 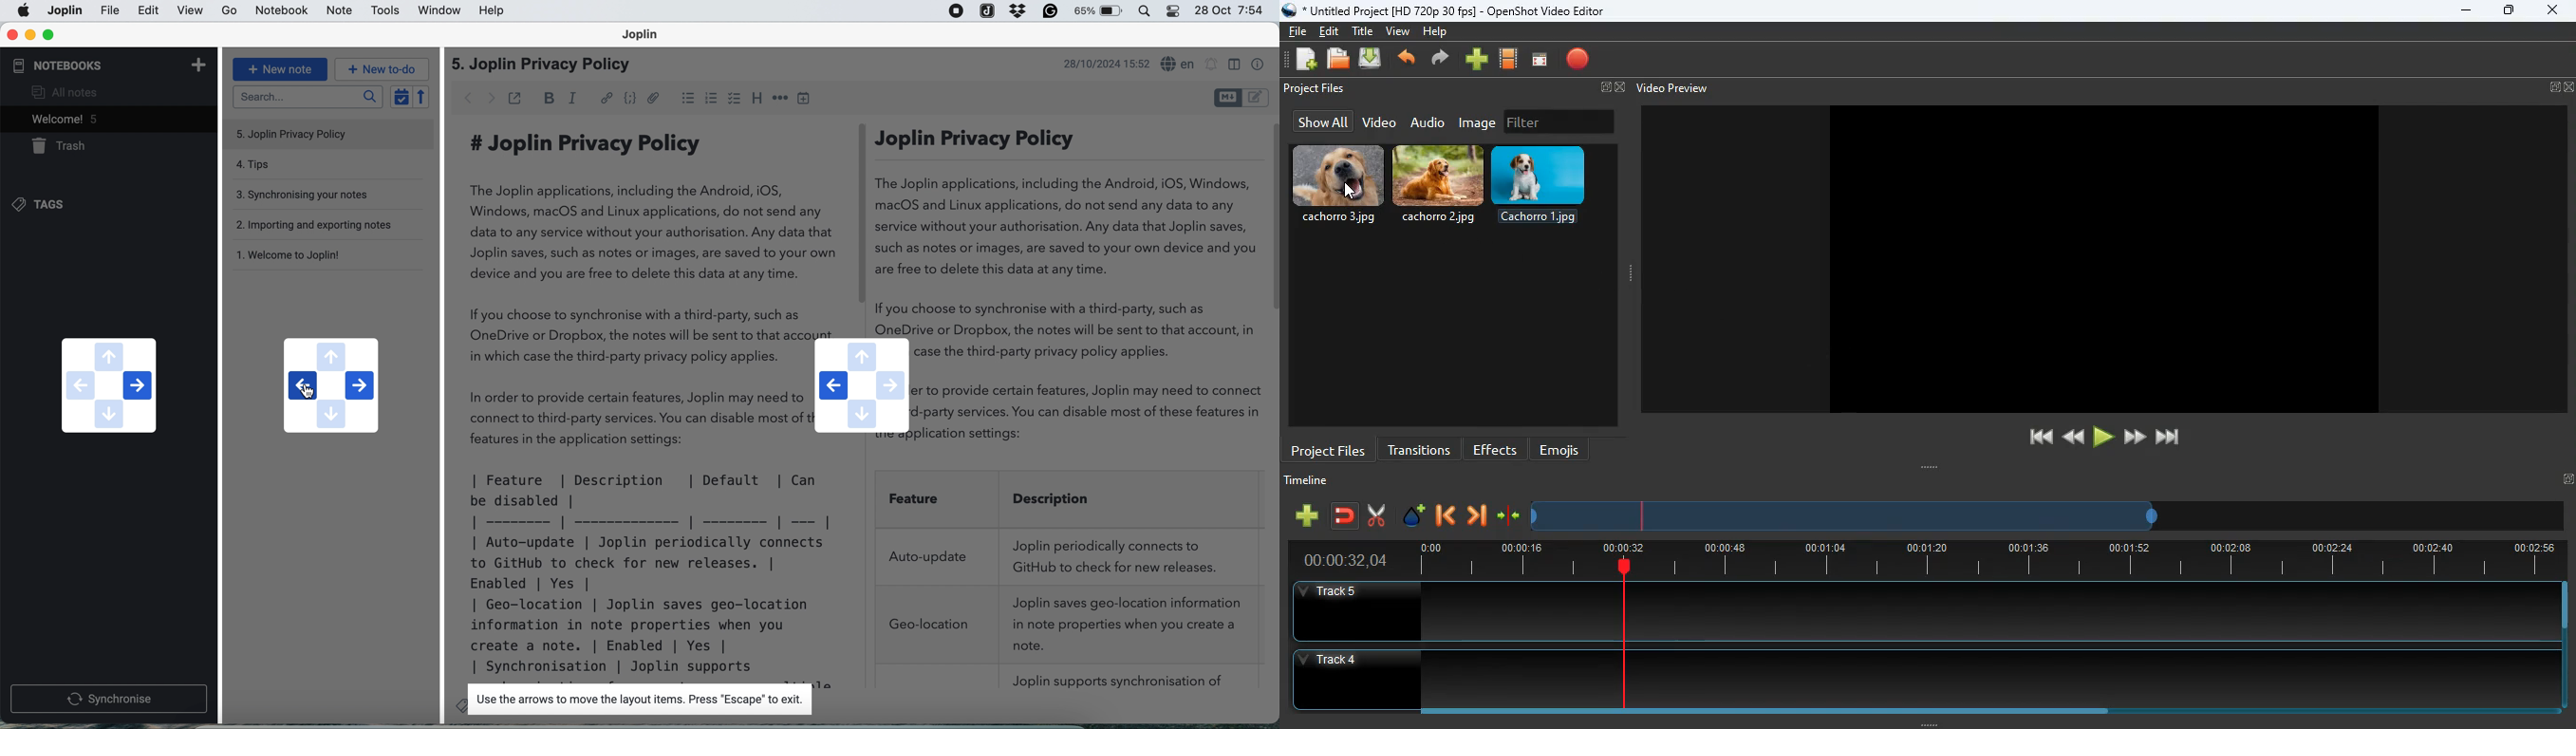 What do you see at coordinates (493, 12) in the screenshot?
I see `help` at bounding box center [493, 12].